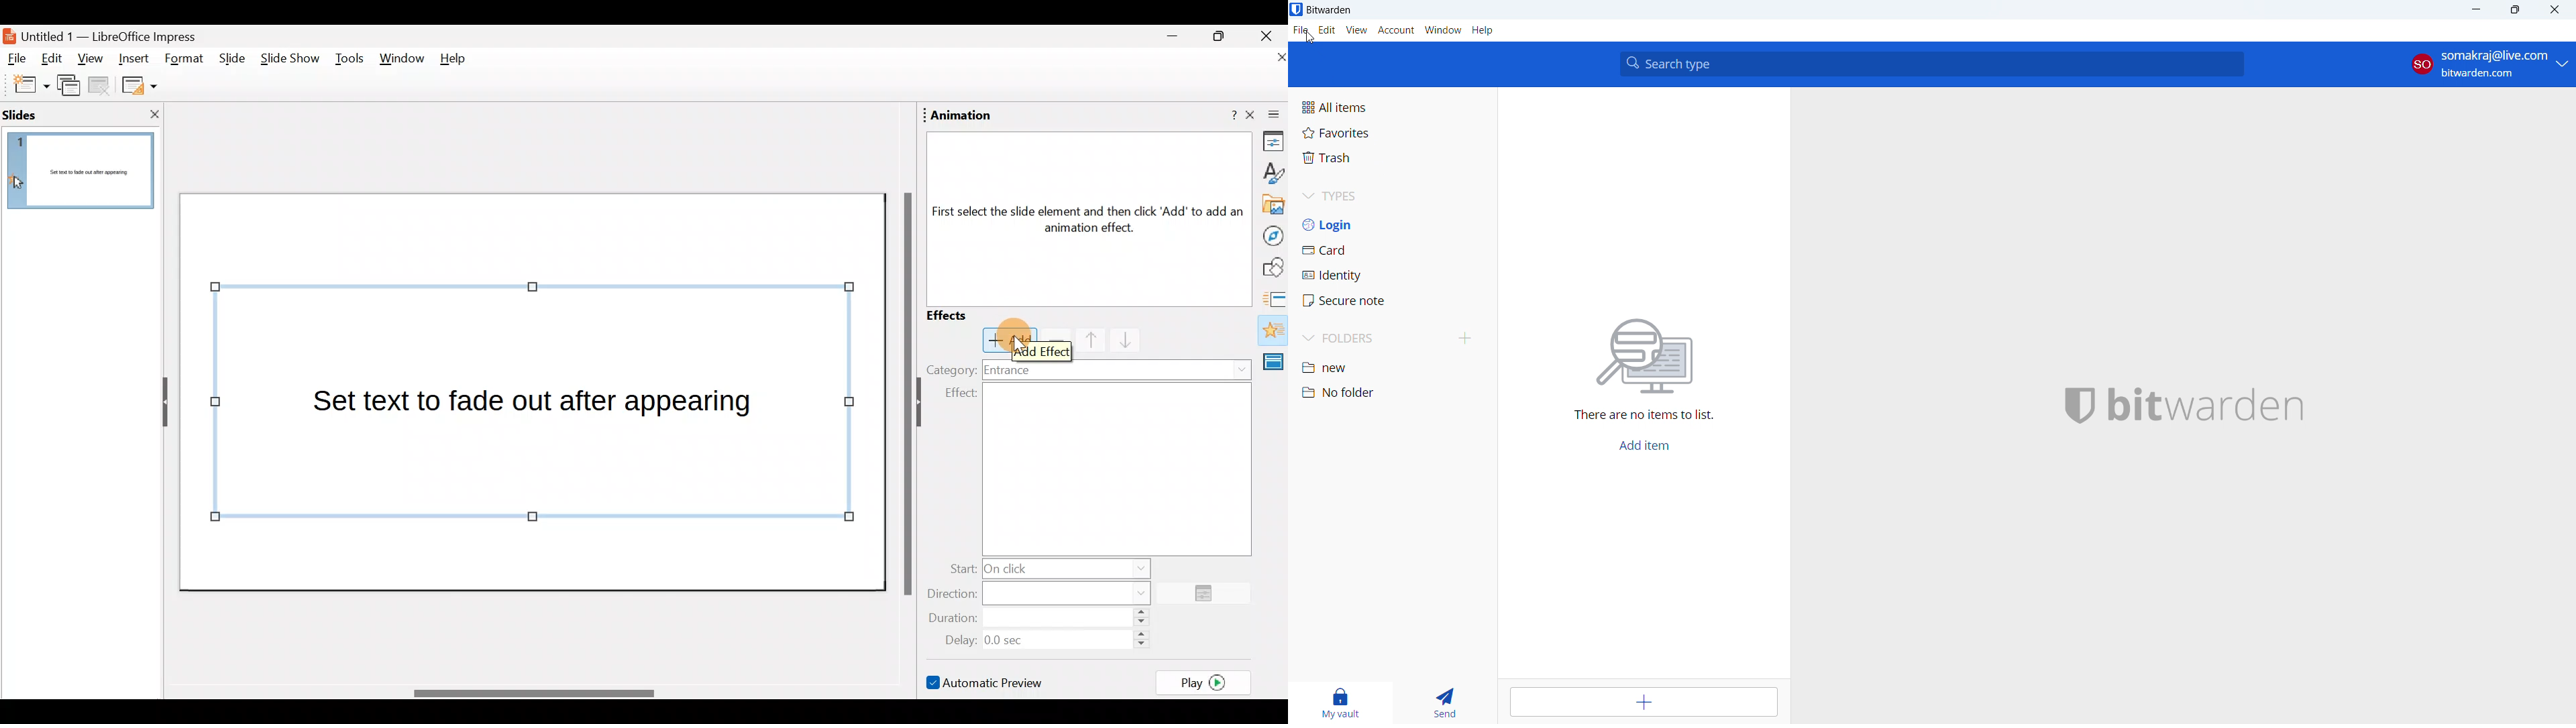  I want to click on Scroll bar, so click(905, 393).